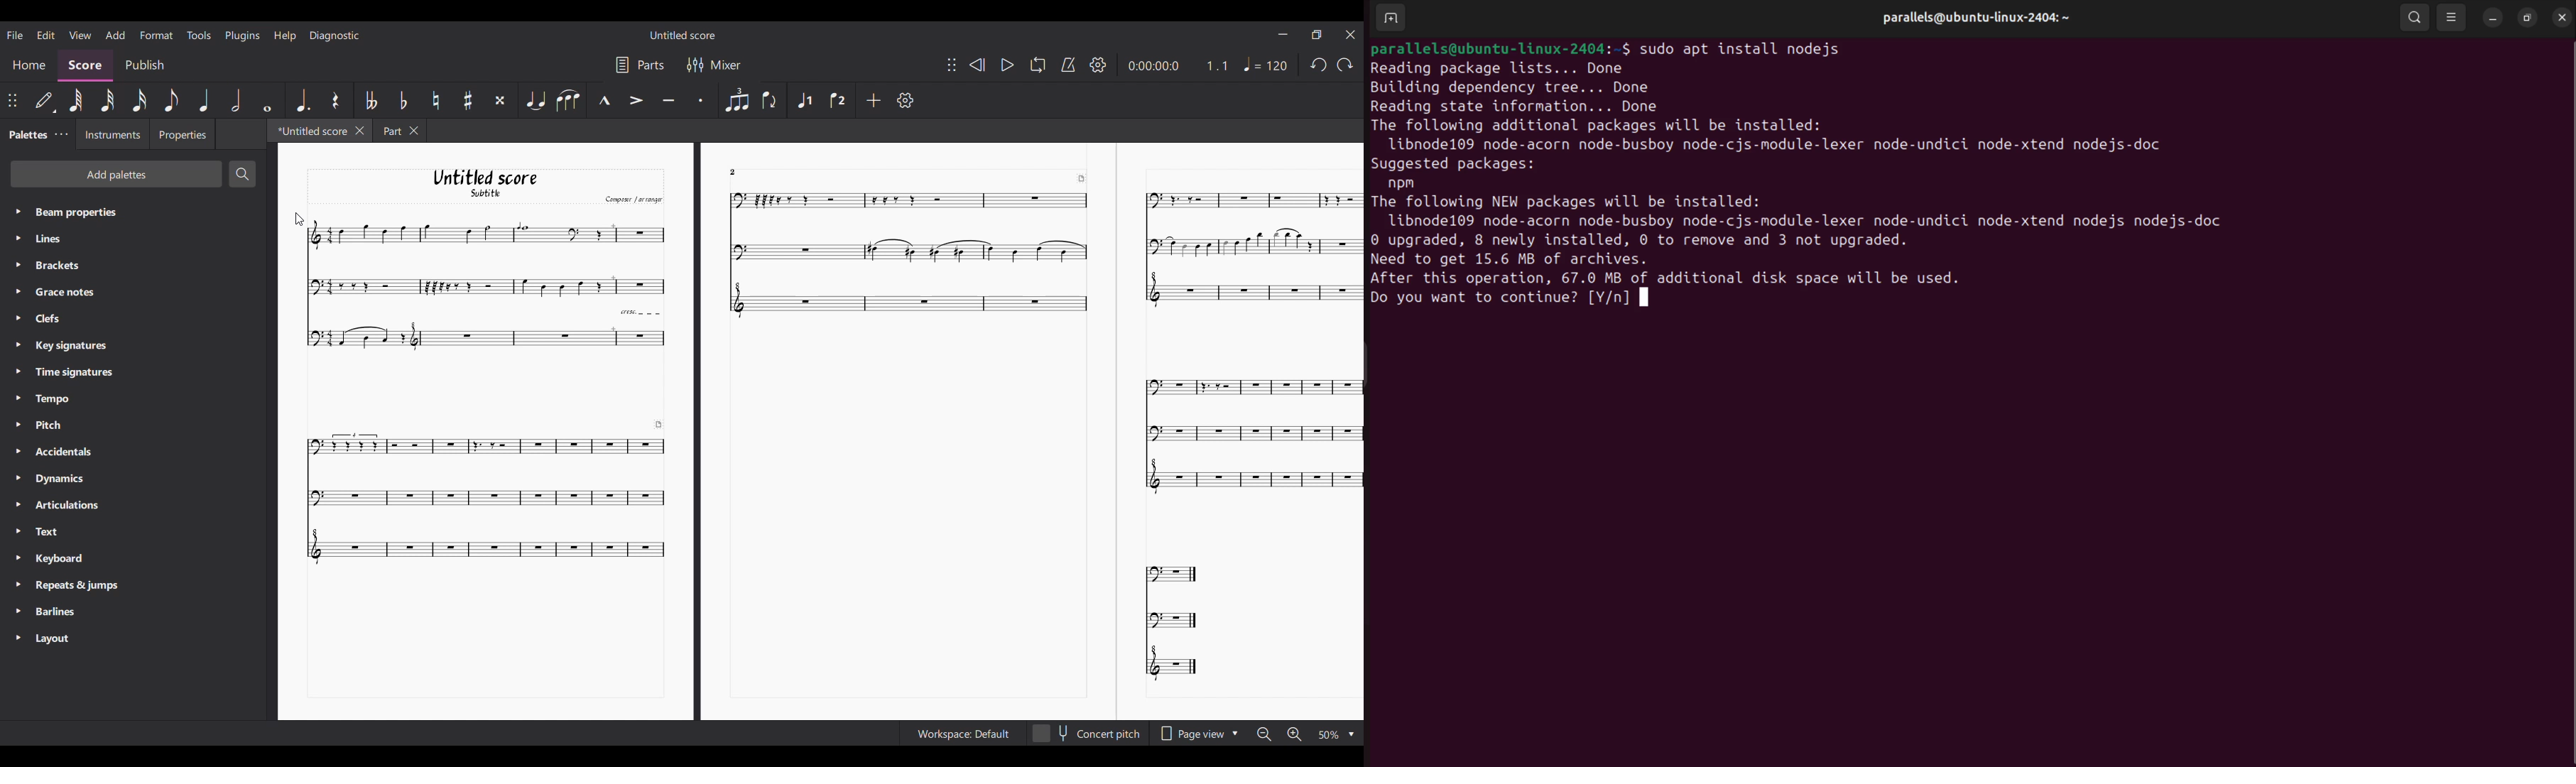 This screenshot has height=784, width=2576. Describe the element at coordinates (768, 101) in the screenshot. I see `Flip direction` at that location.